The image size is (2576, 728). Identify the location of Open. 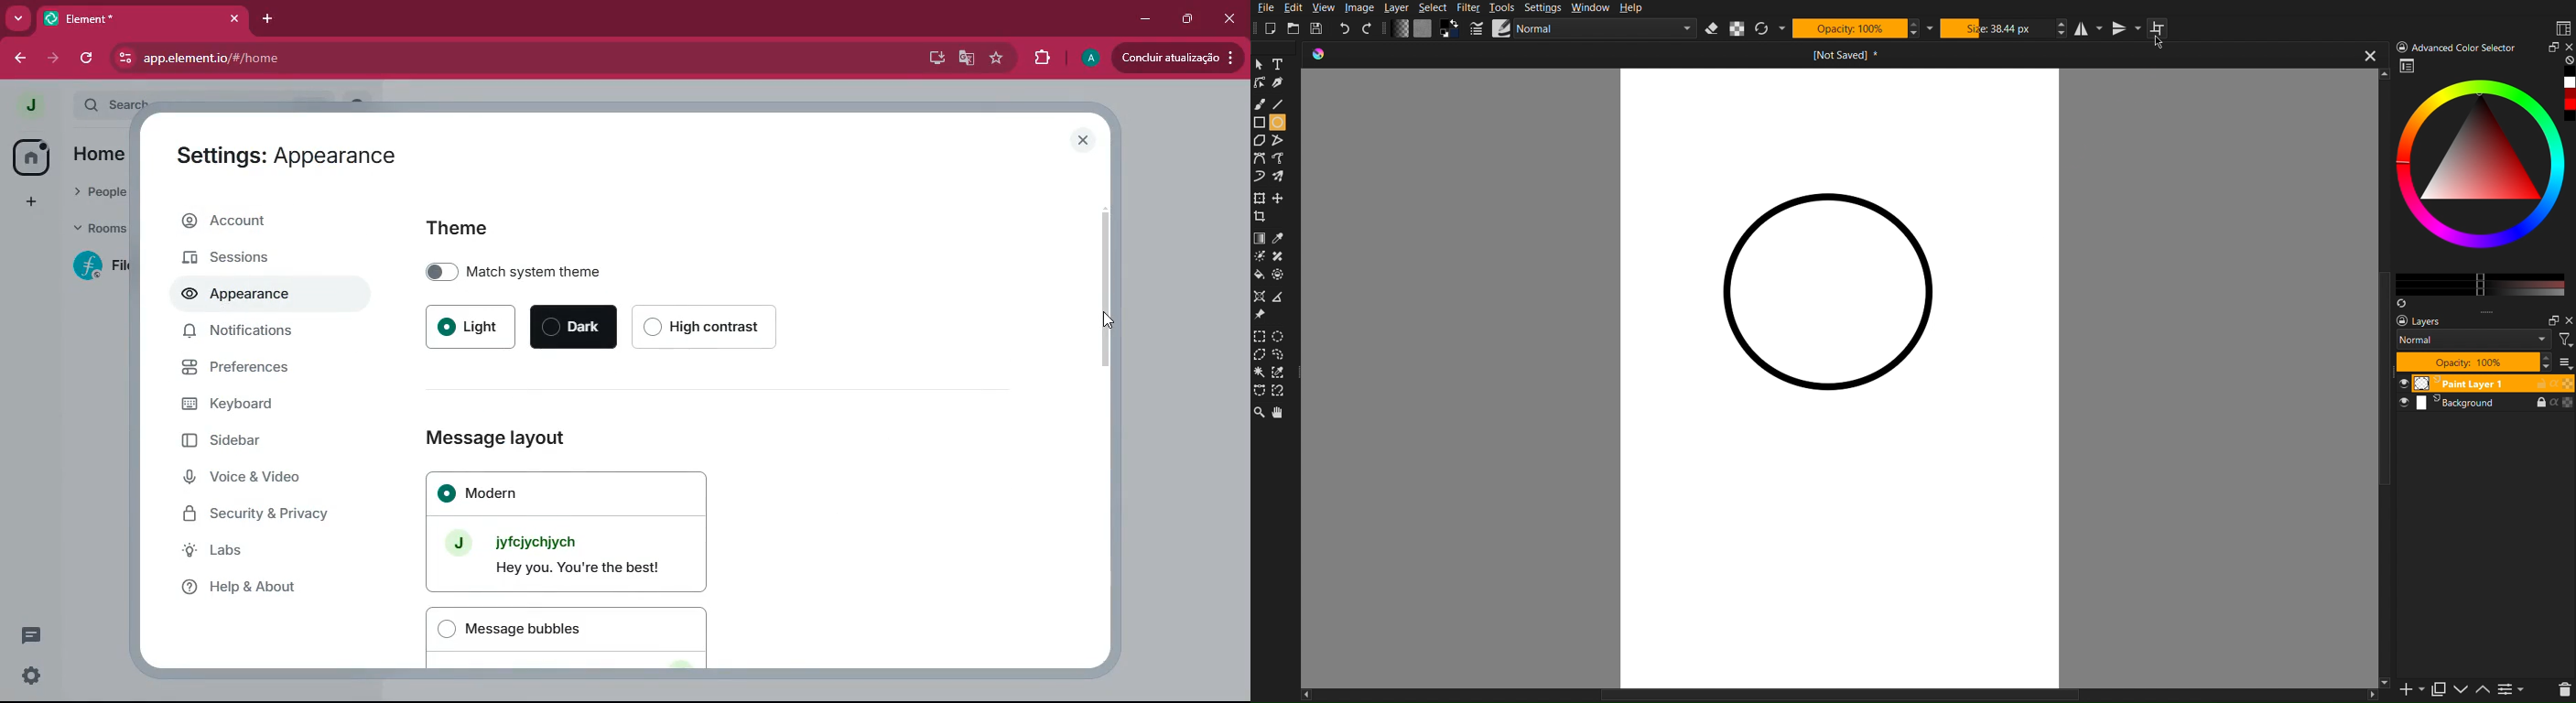
(1297, 27).